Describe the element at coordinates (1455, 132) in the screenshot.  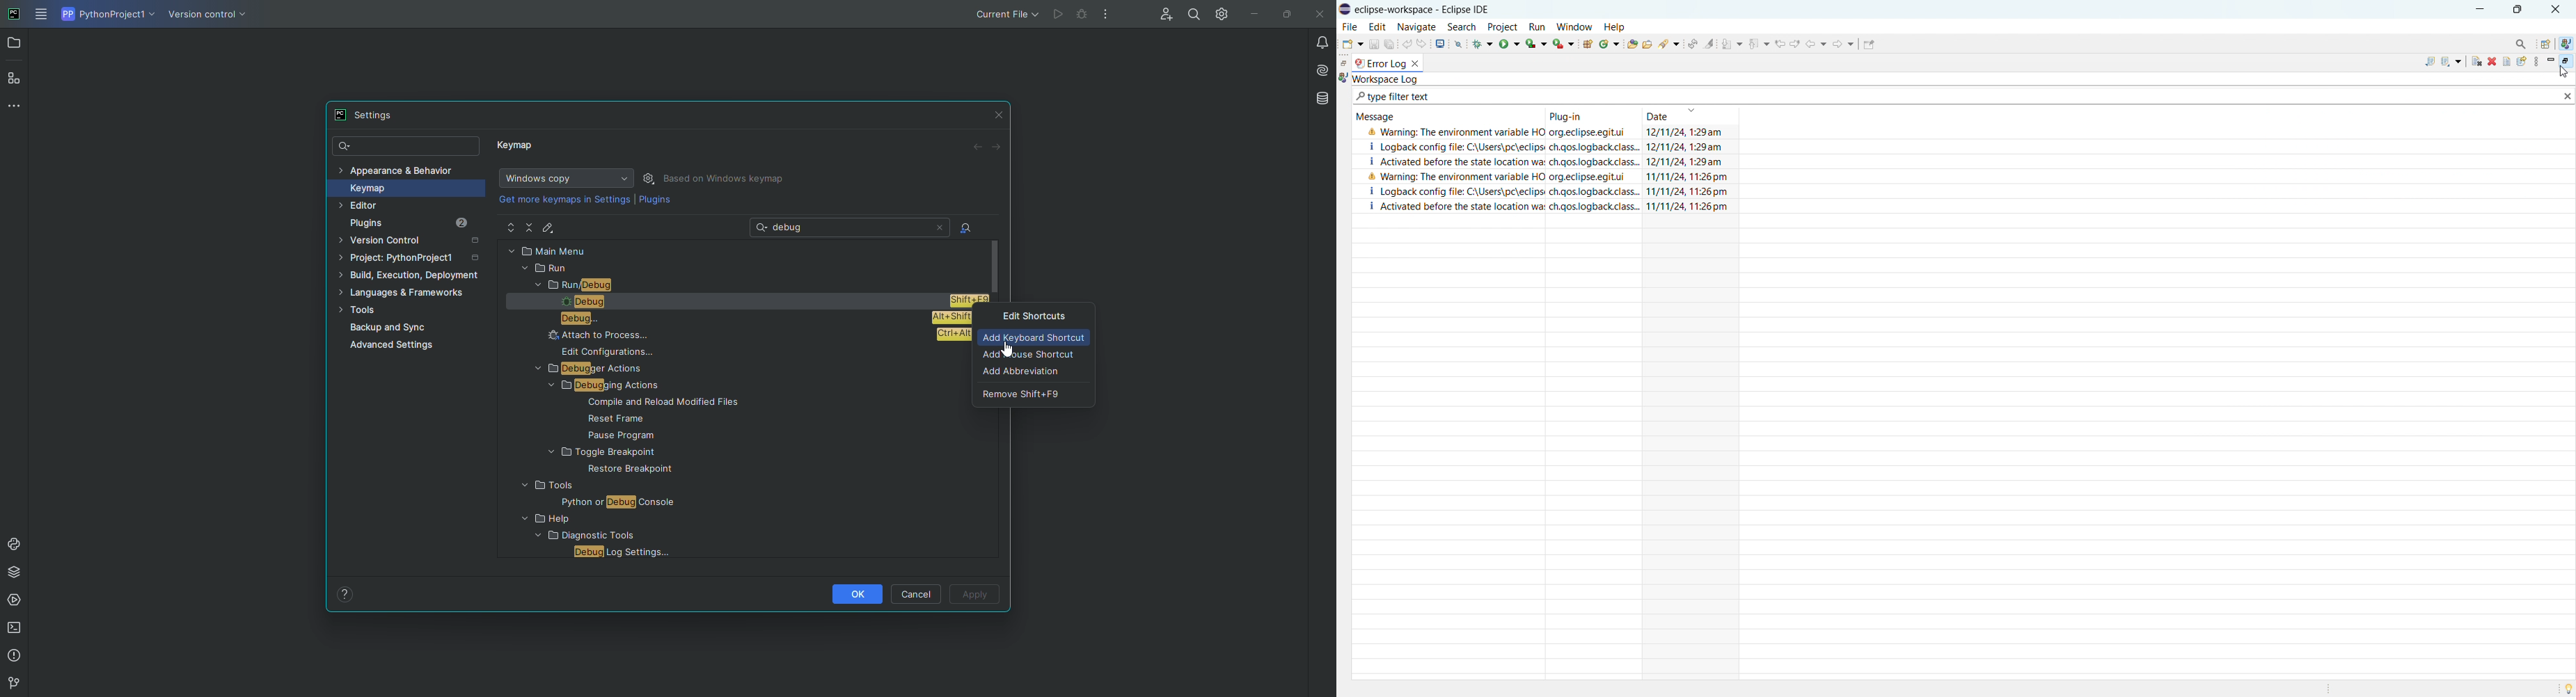
I see `warning: the environment variable HO` at that location.